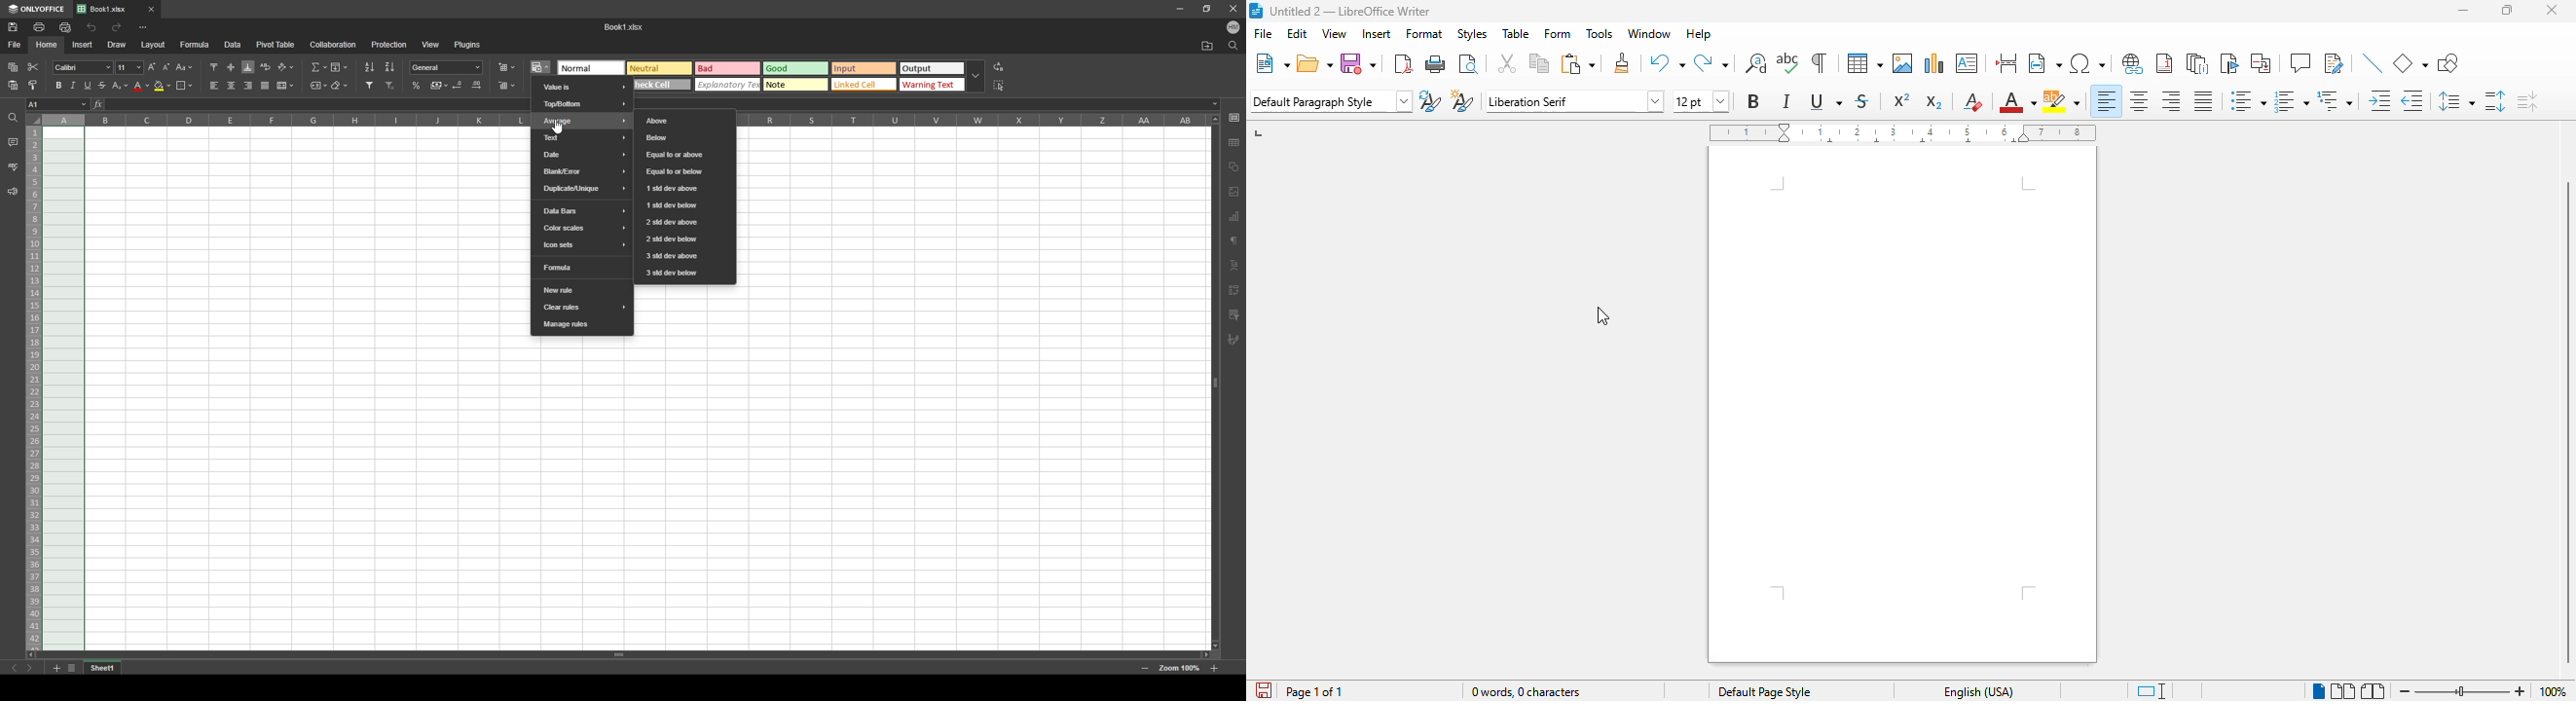 Image resolution: width=2576 pixels, height=728 pixels. Describe the element at coordinates (14, 167) in the screenshot. I see `spell check` at that location.